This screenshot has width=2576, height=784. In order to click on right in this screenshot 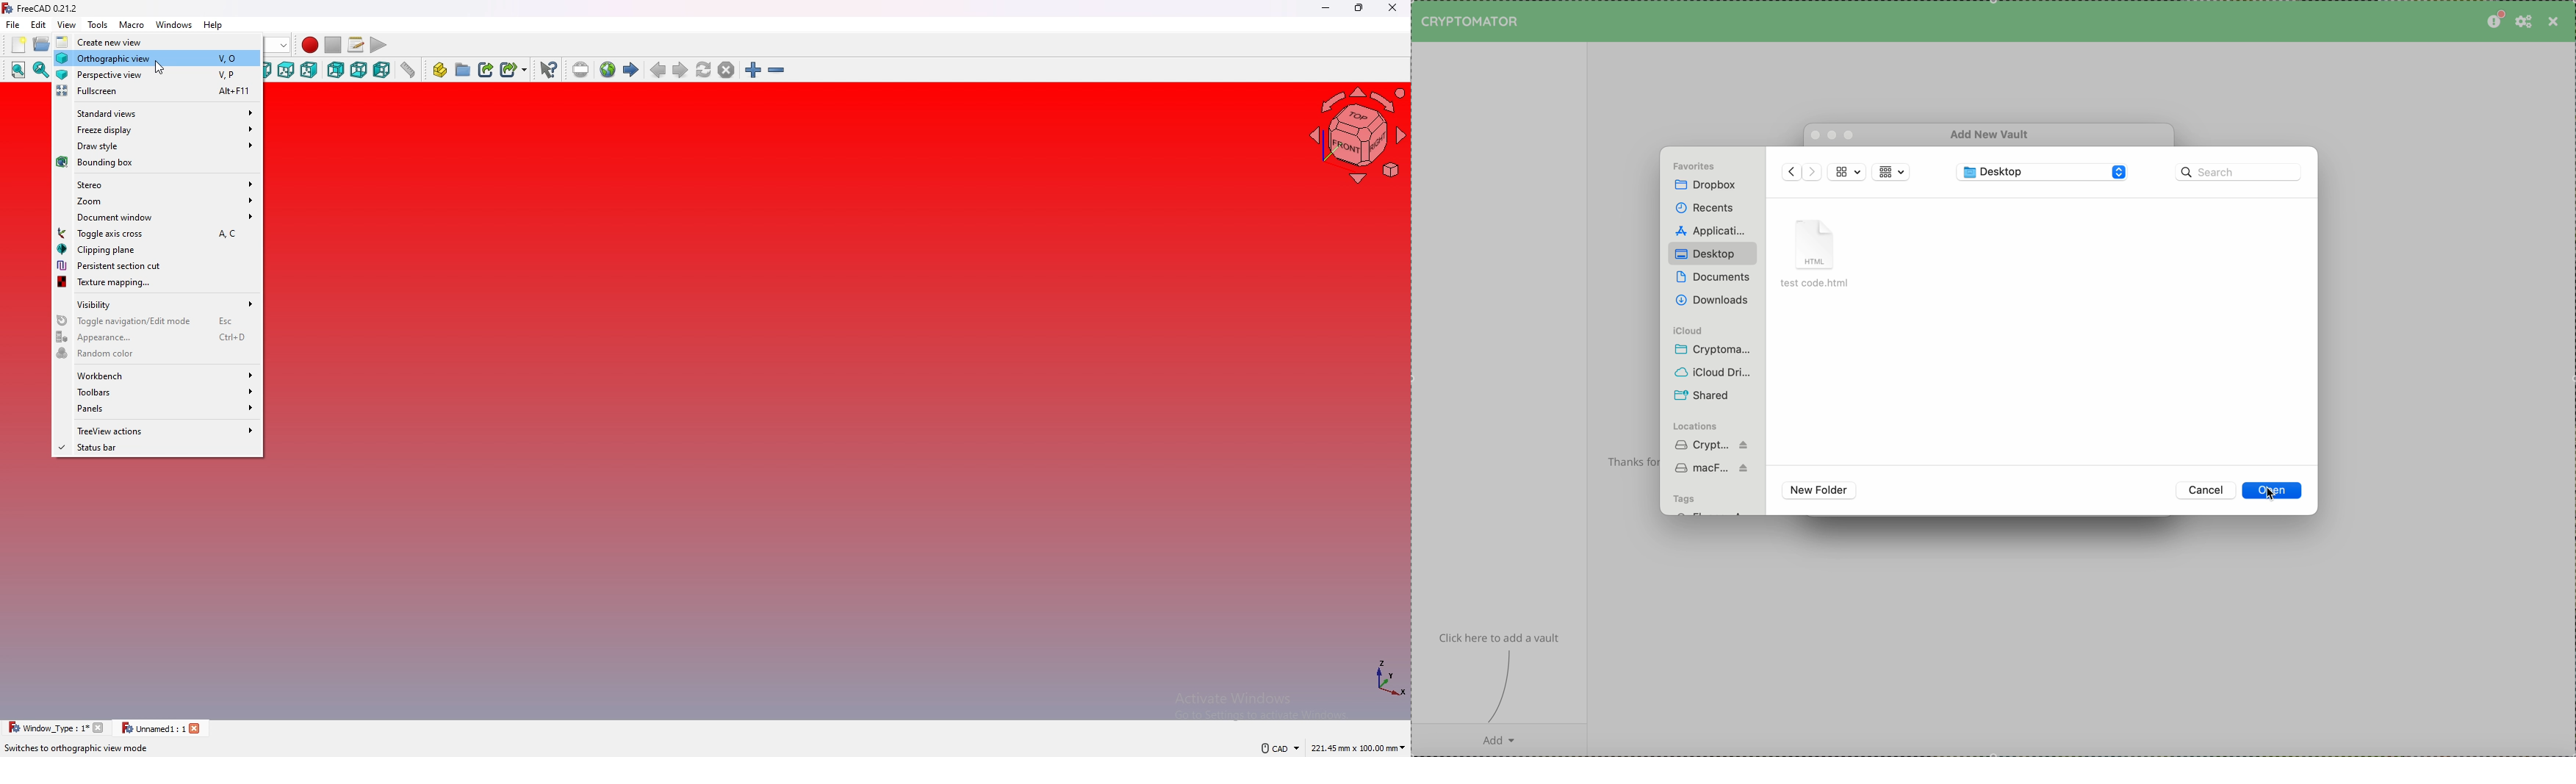, I will do `click(310, 71)`.